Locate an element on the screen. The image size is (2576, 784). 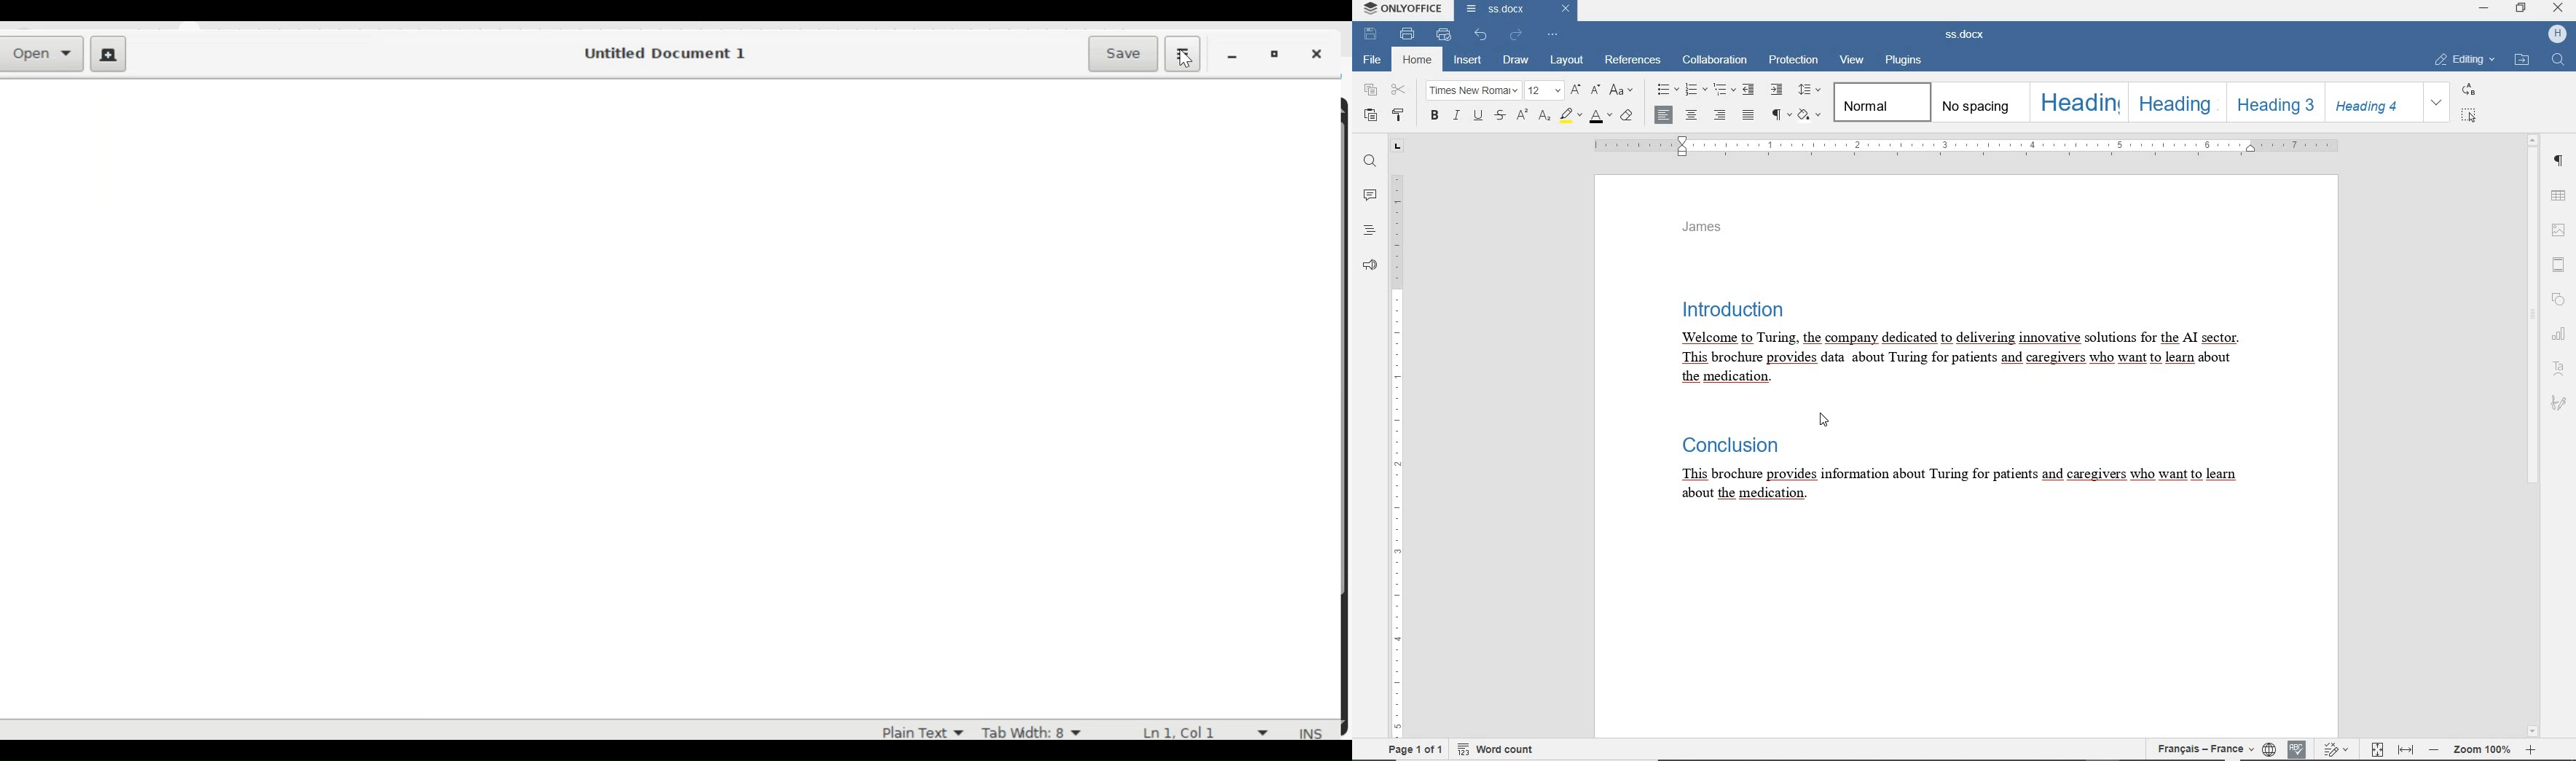
scroll down is located at coordinates (2533, 733).